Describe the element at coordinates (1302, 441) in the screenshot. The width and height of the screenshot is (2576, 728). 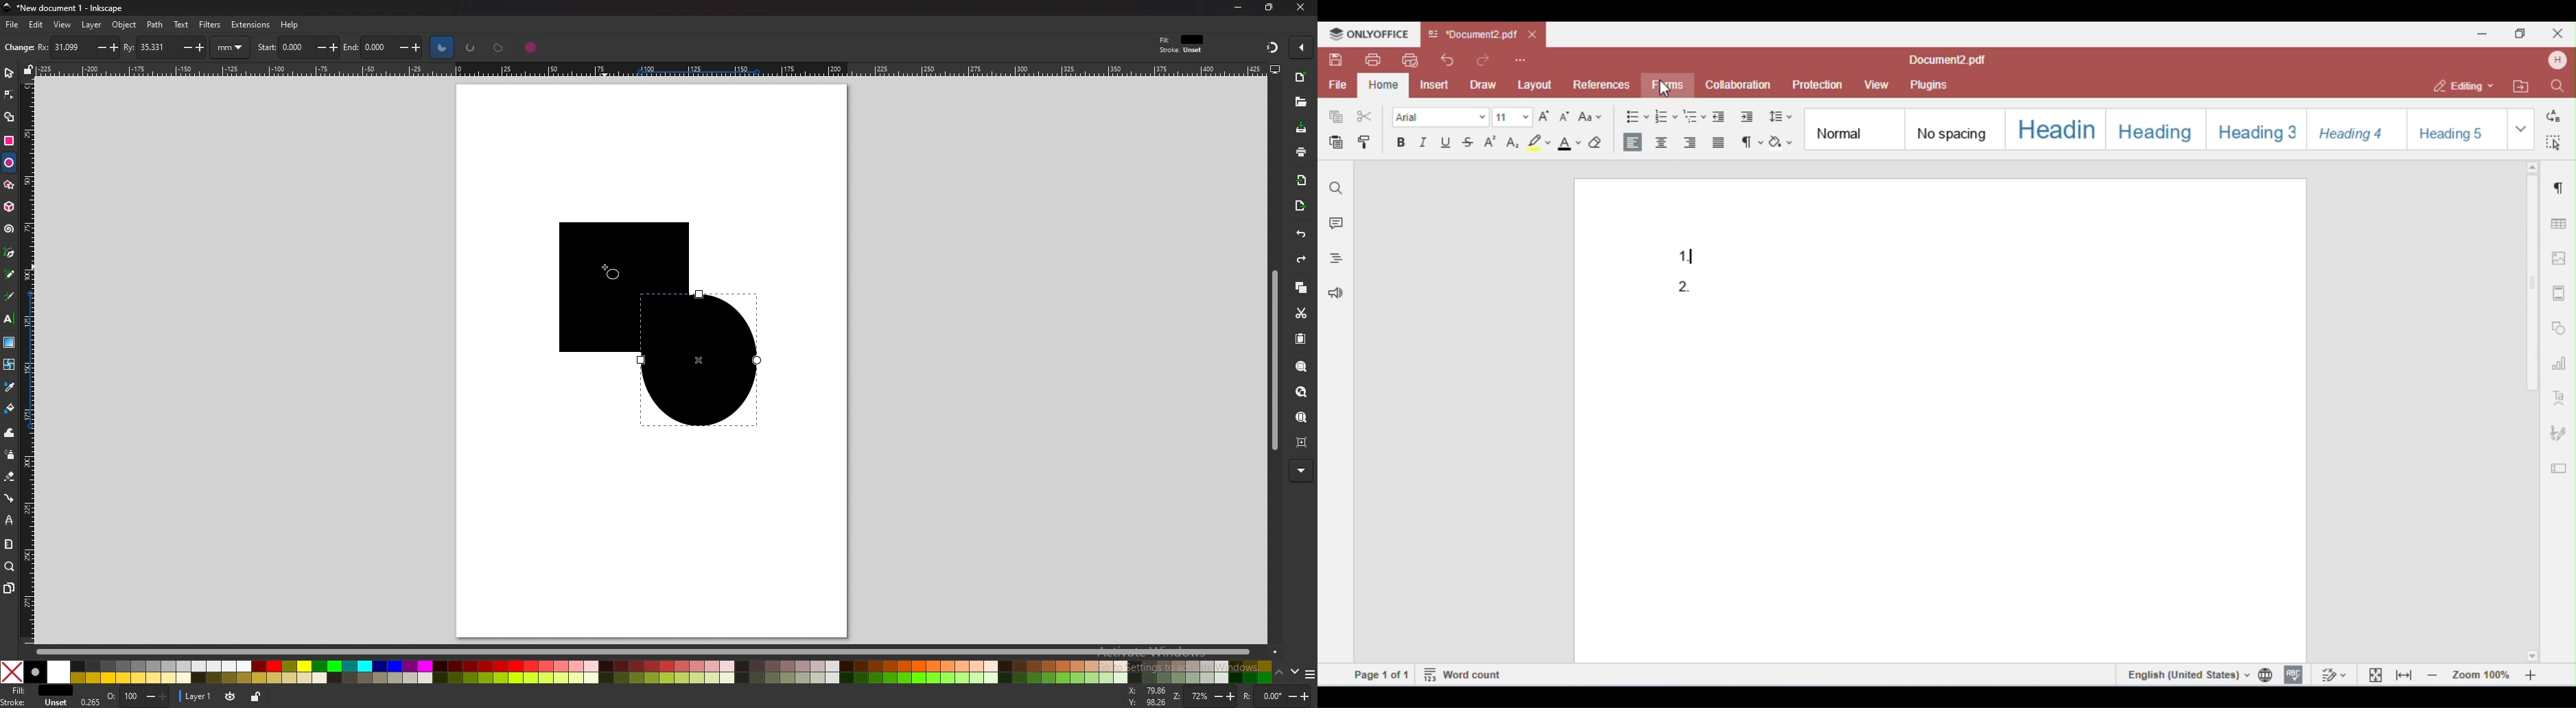
I see `zoom centre` at that location.